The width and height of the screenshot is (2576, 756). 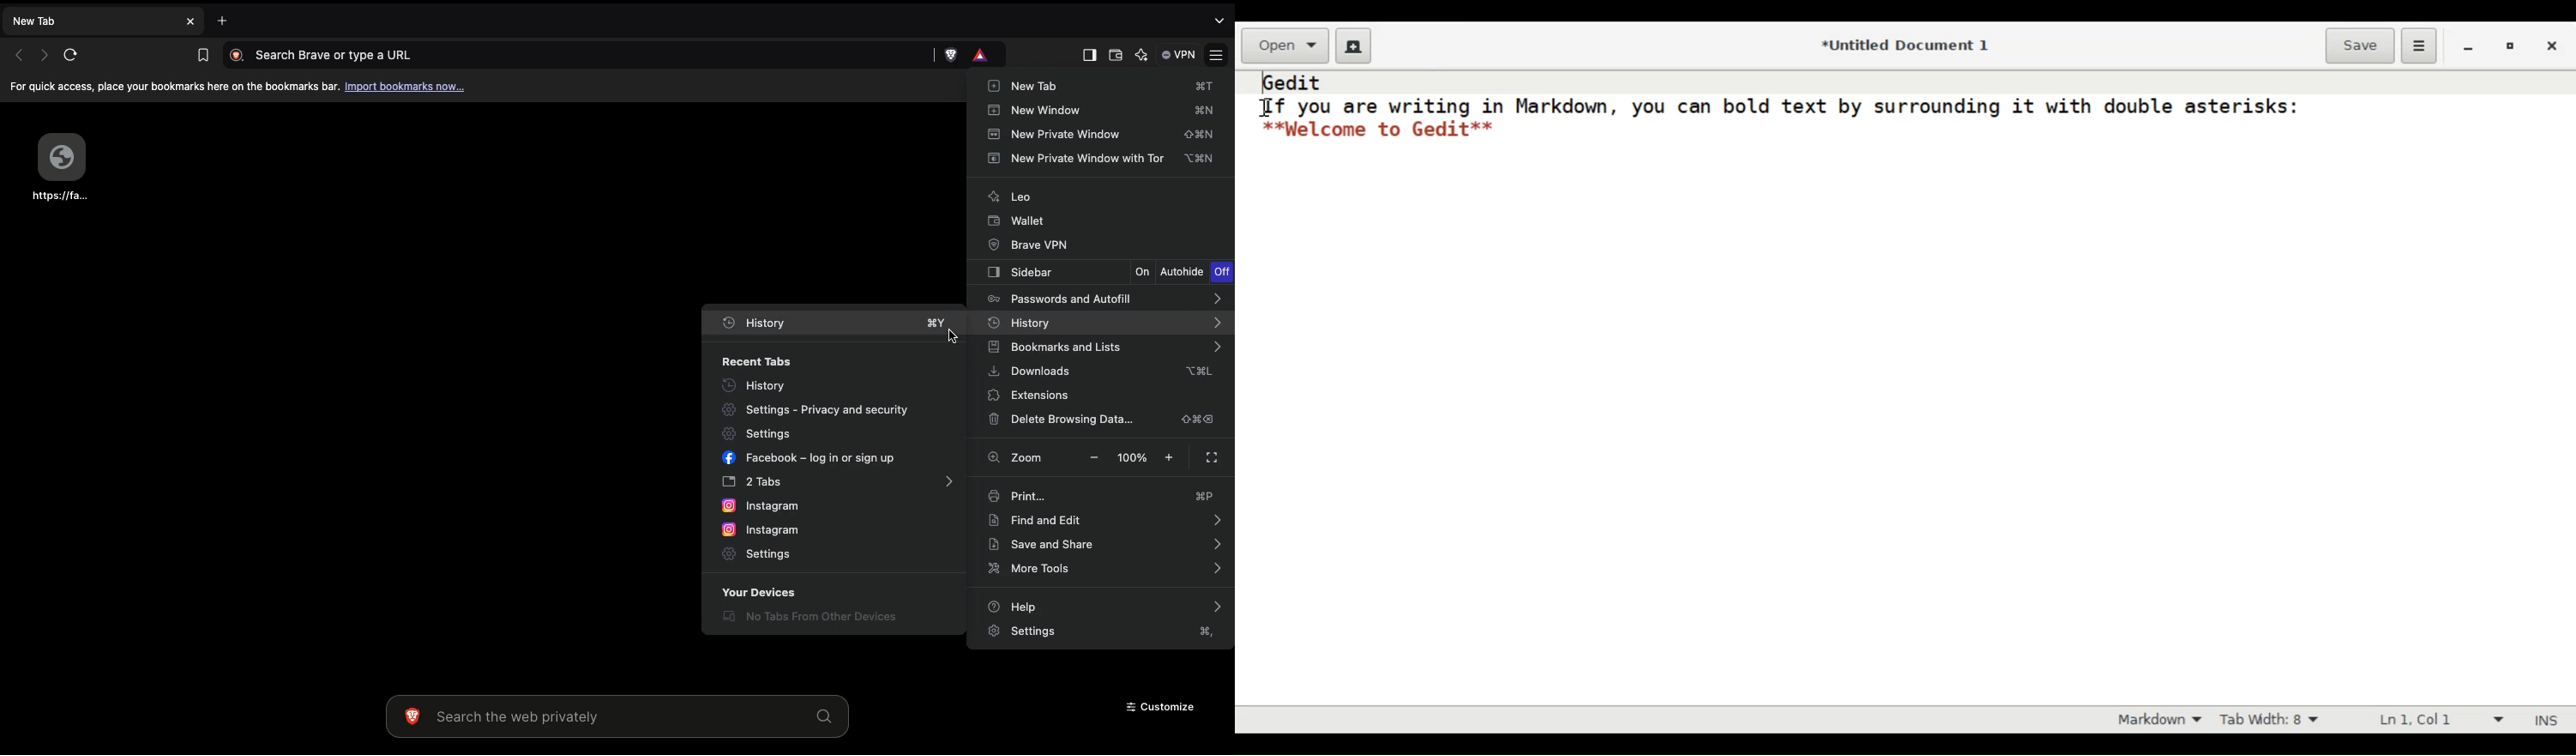 What do you see at coordinates (762, 435) in the screenshot?
I see `Settings` at bounding box center [762, 435].